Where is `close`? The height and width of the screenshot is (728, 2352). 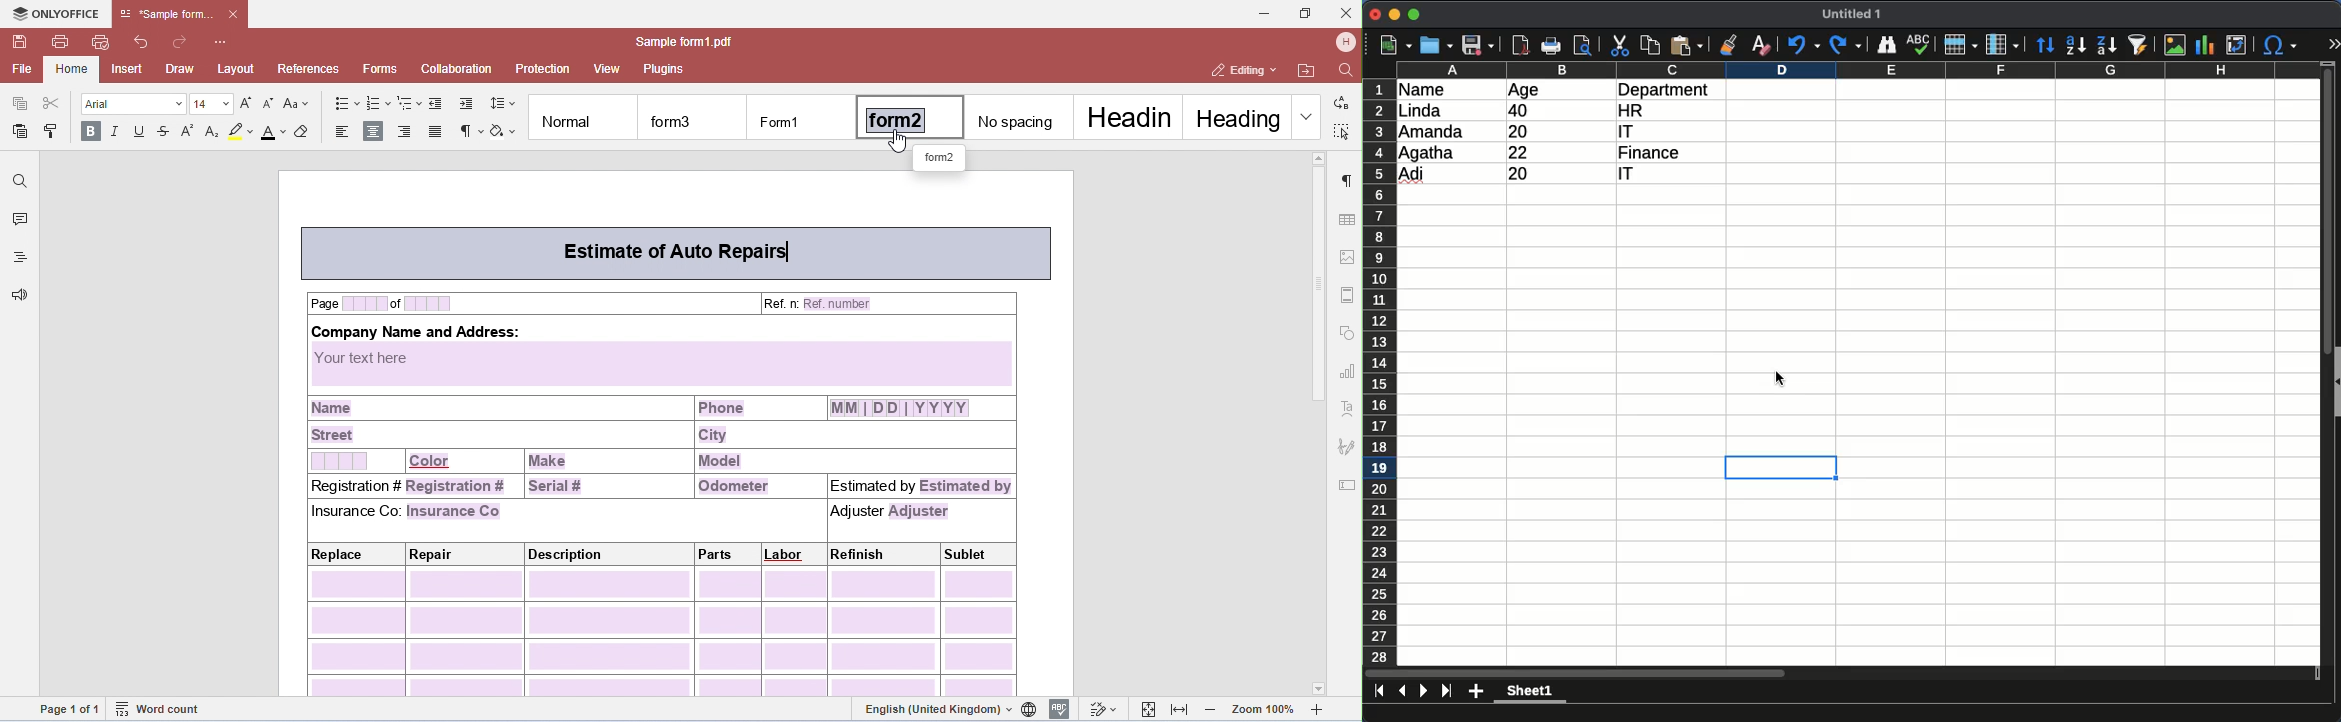
close is located at coordinates (1375, 15).